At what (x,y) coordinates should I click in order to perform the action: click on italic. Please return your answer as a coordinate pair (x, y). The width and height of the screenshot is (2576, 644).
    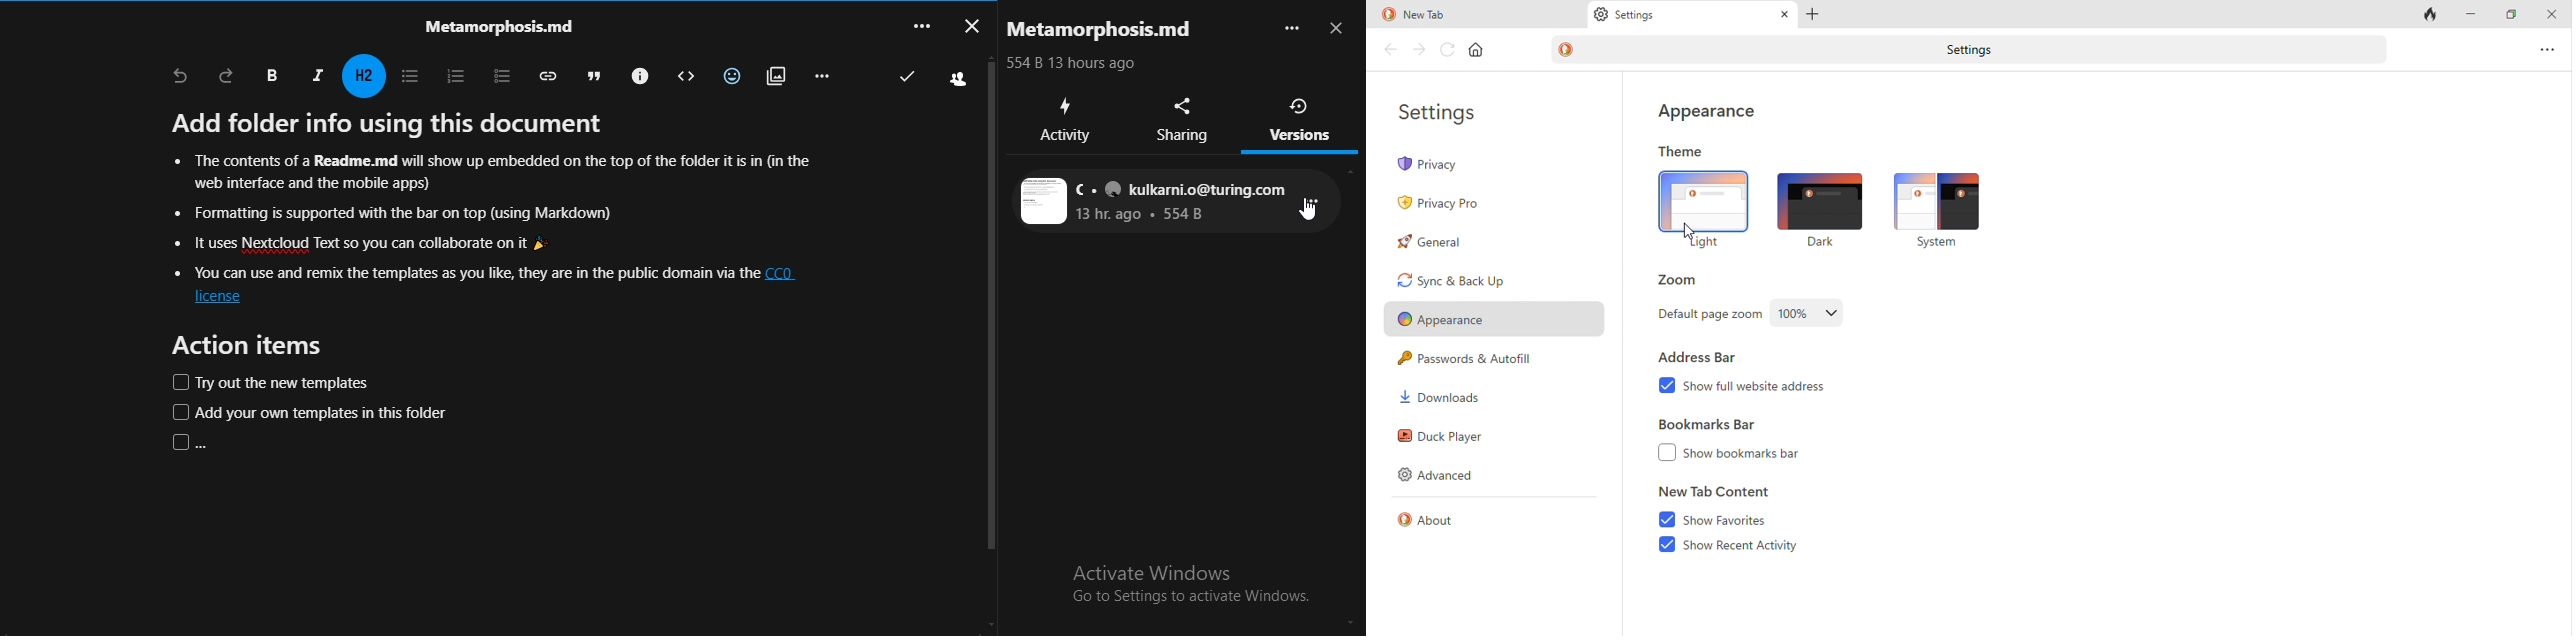
    Looking at the image, I should click on (317, 74).